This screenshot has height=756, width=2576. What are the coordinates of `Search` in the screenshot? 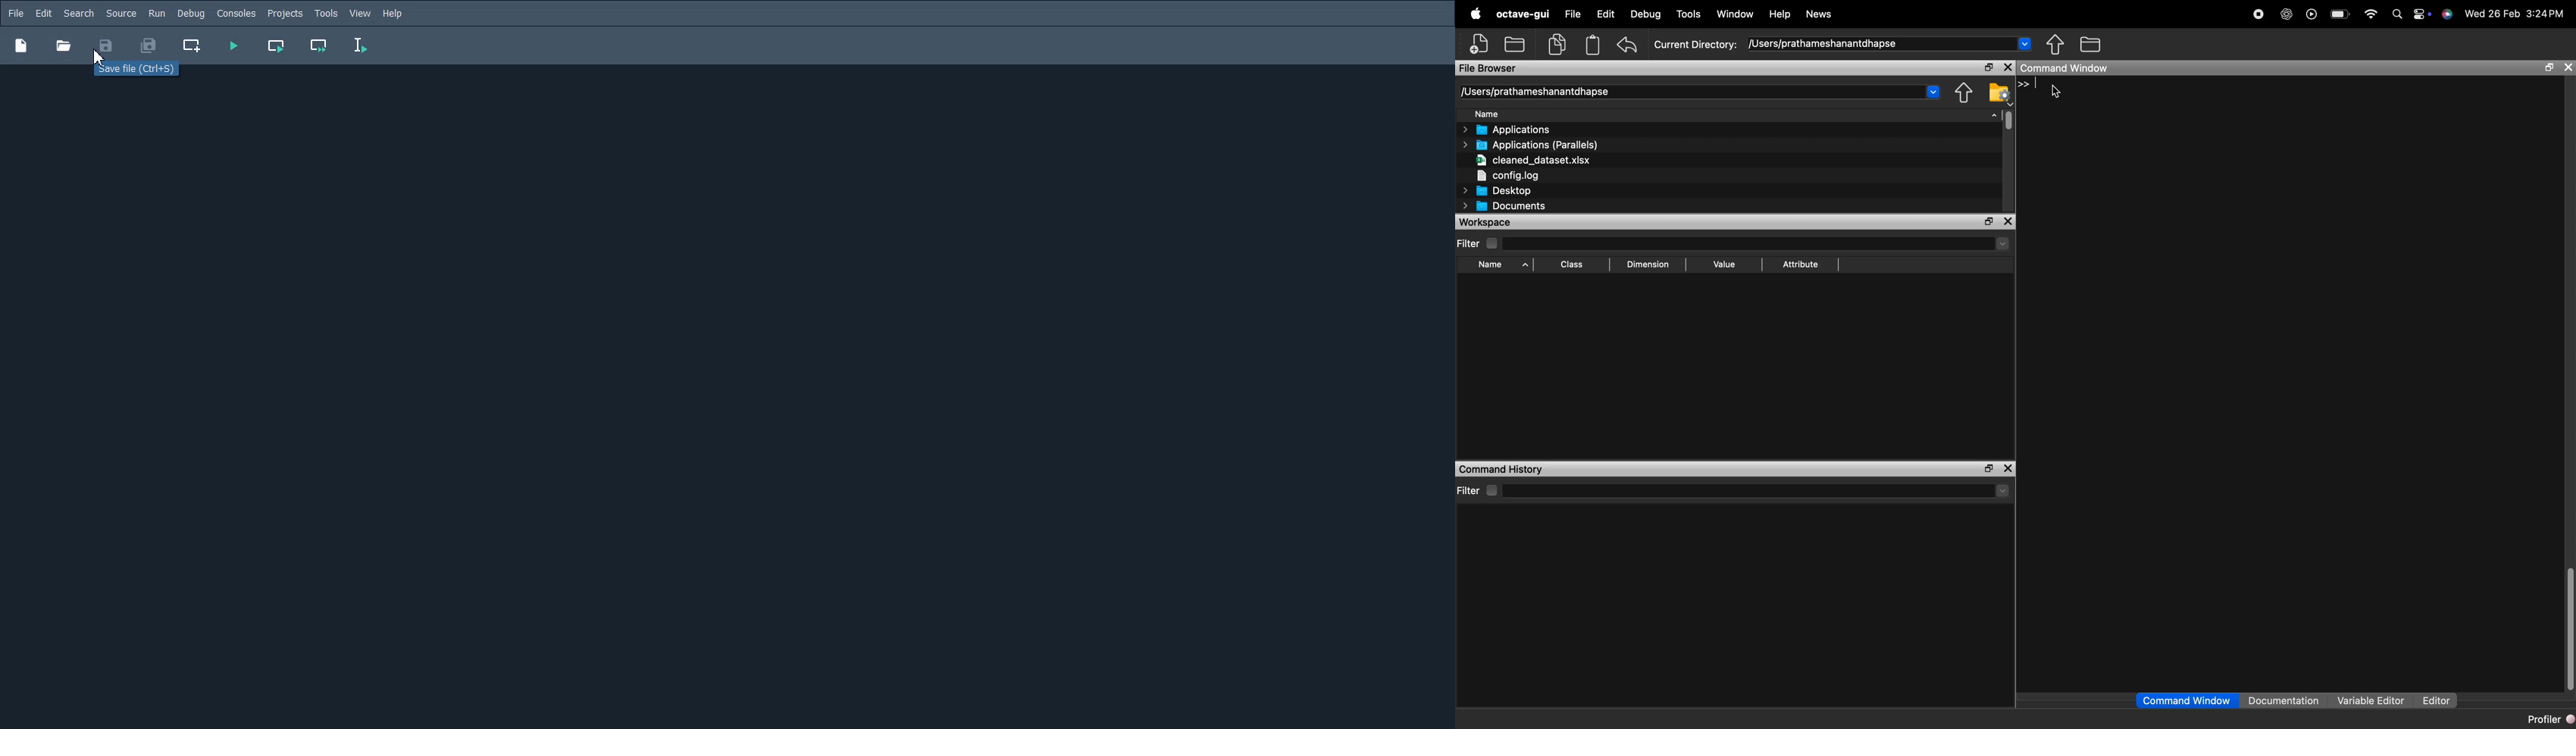 It's located at (79, 14).